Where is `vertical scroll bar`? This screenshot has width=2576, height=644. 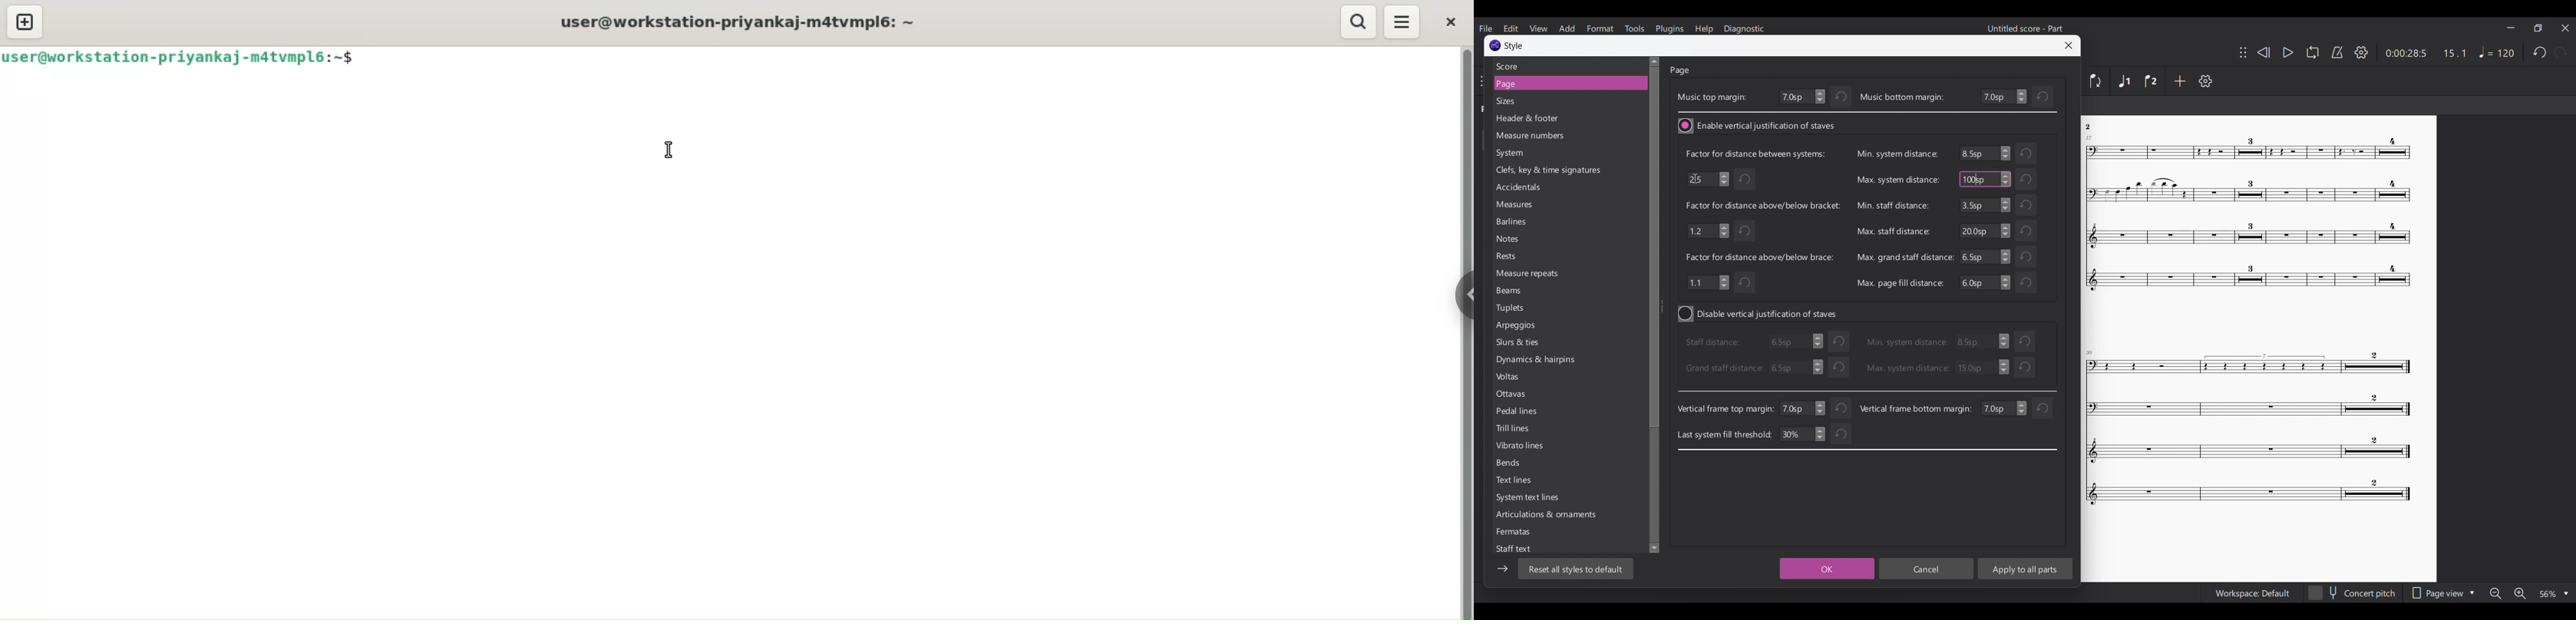 vertical scroll bar is located at coordinates (1465, 331).